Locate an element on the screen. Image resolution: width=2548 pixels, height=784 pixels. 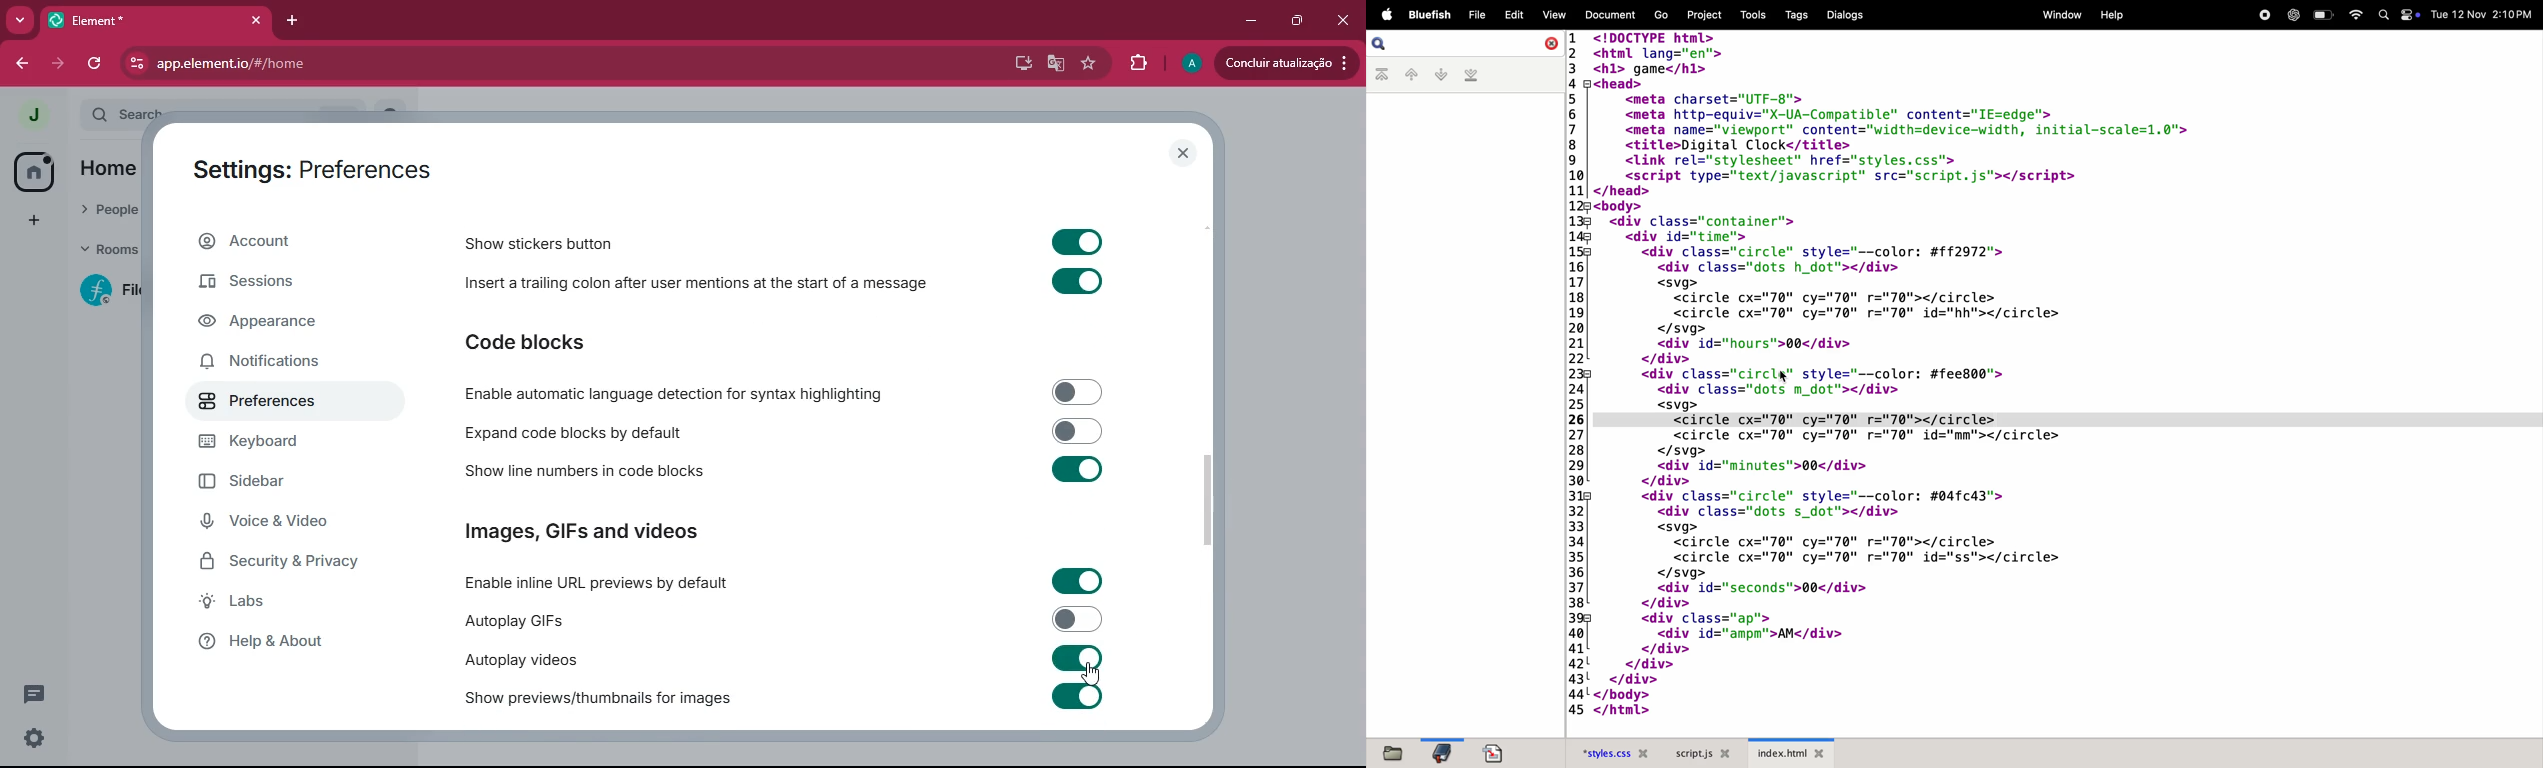
script.js is located at coordinates (1701, 754).